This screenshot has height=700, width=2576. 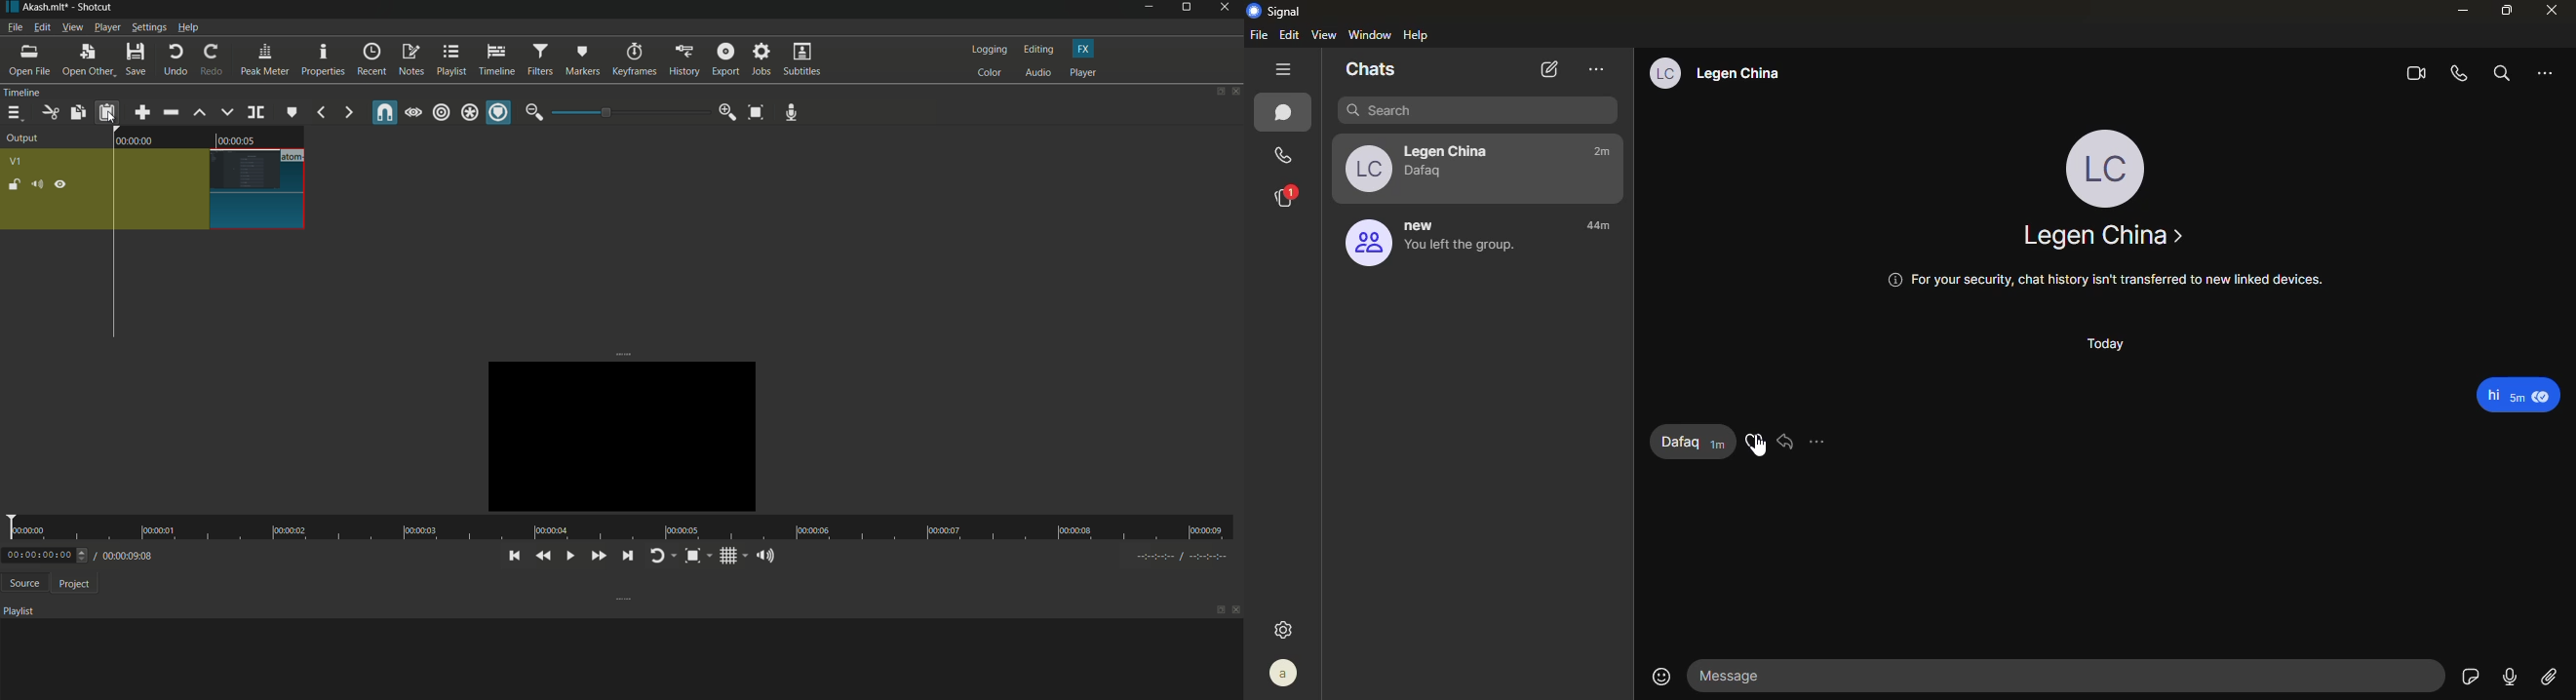 What do you see at coordinates (1285, 197) in the screenshot?
I see `stories` at bounding box center [1285, 197].